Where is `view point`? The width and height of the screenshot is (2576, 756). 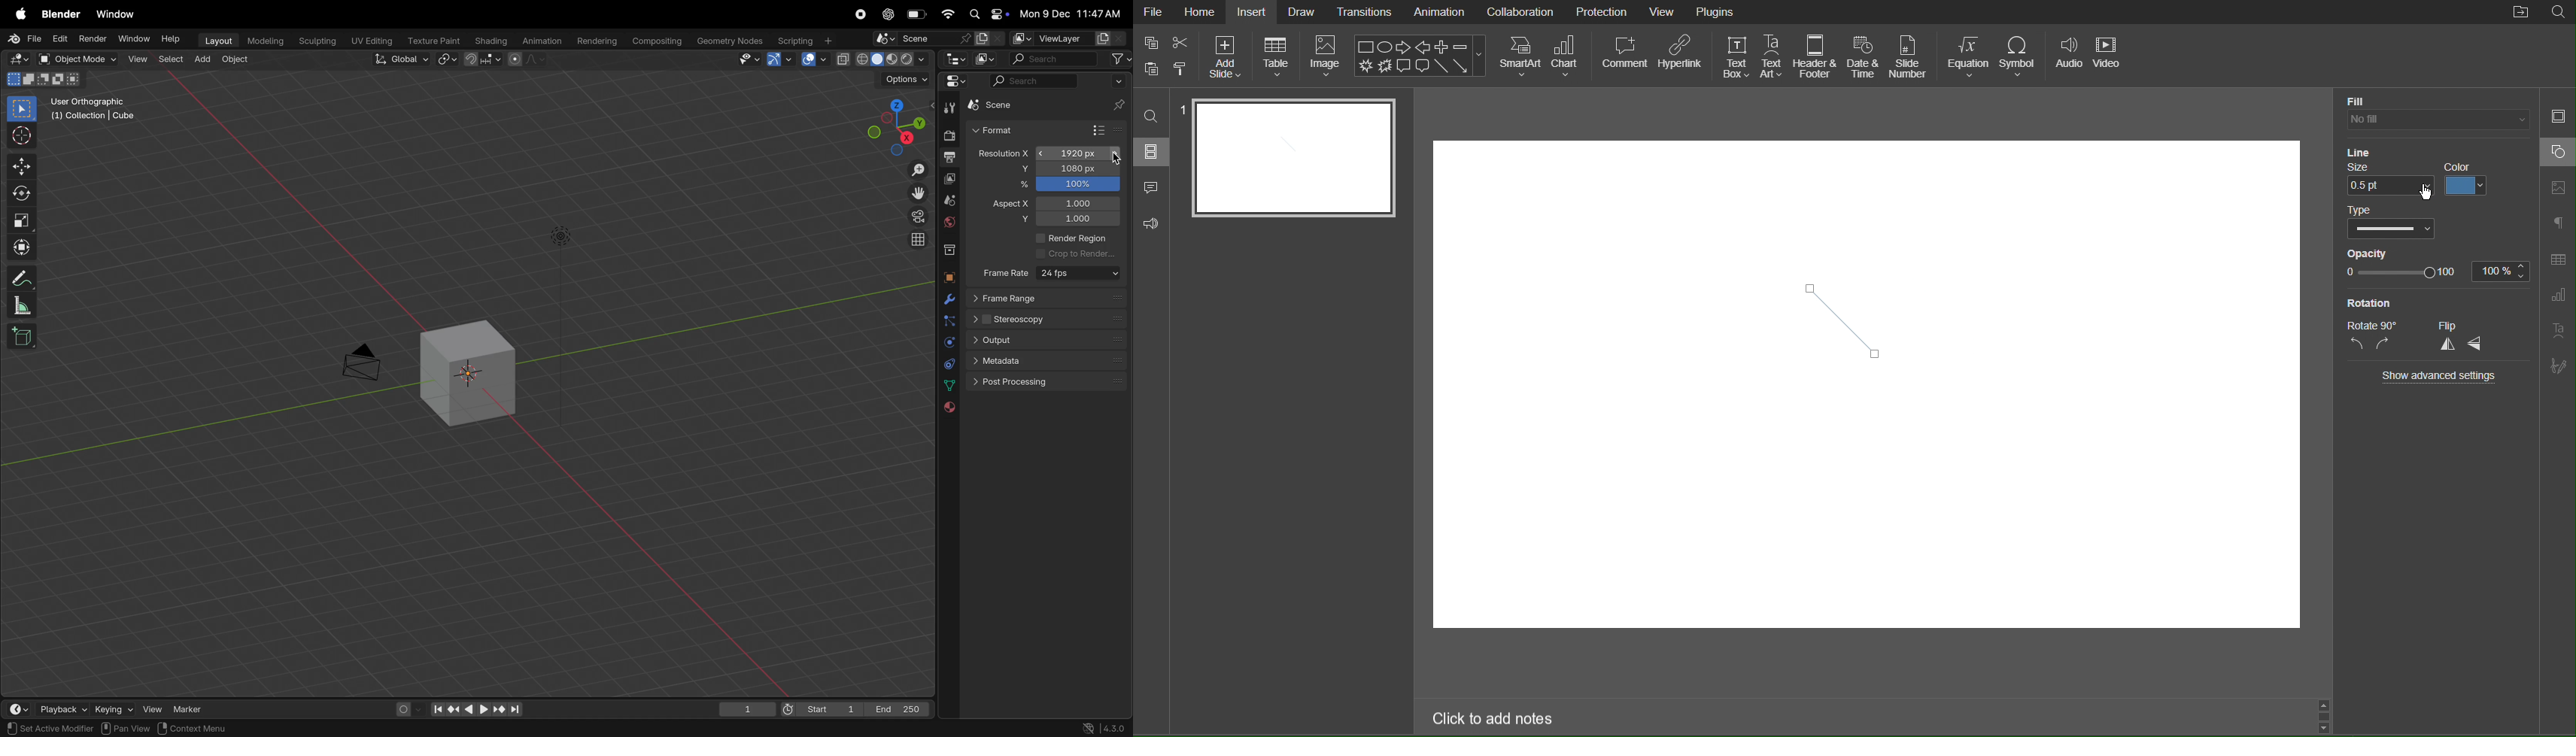
view point is located at coordinates (898, 124).